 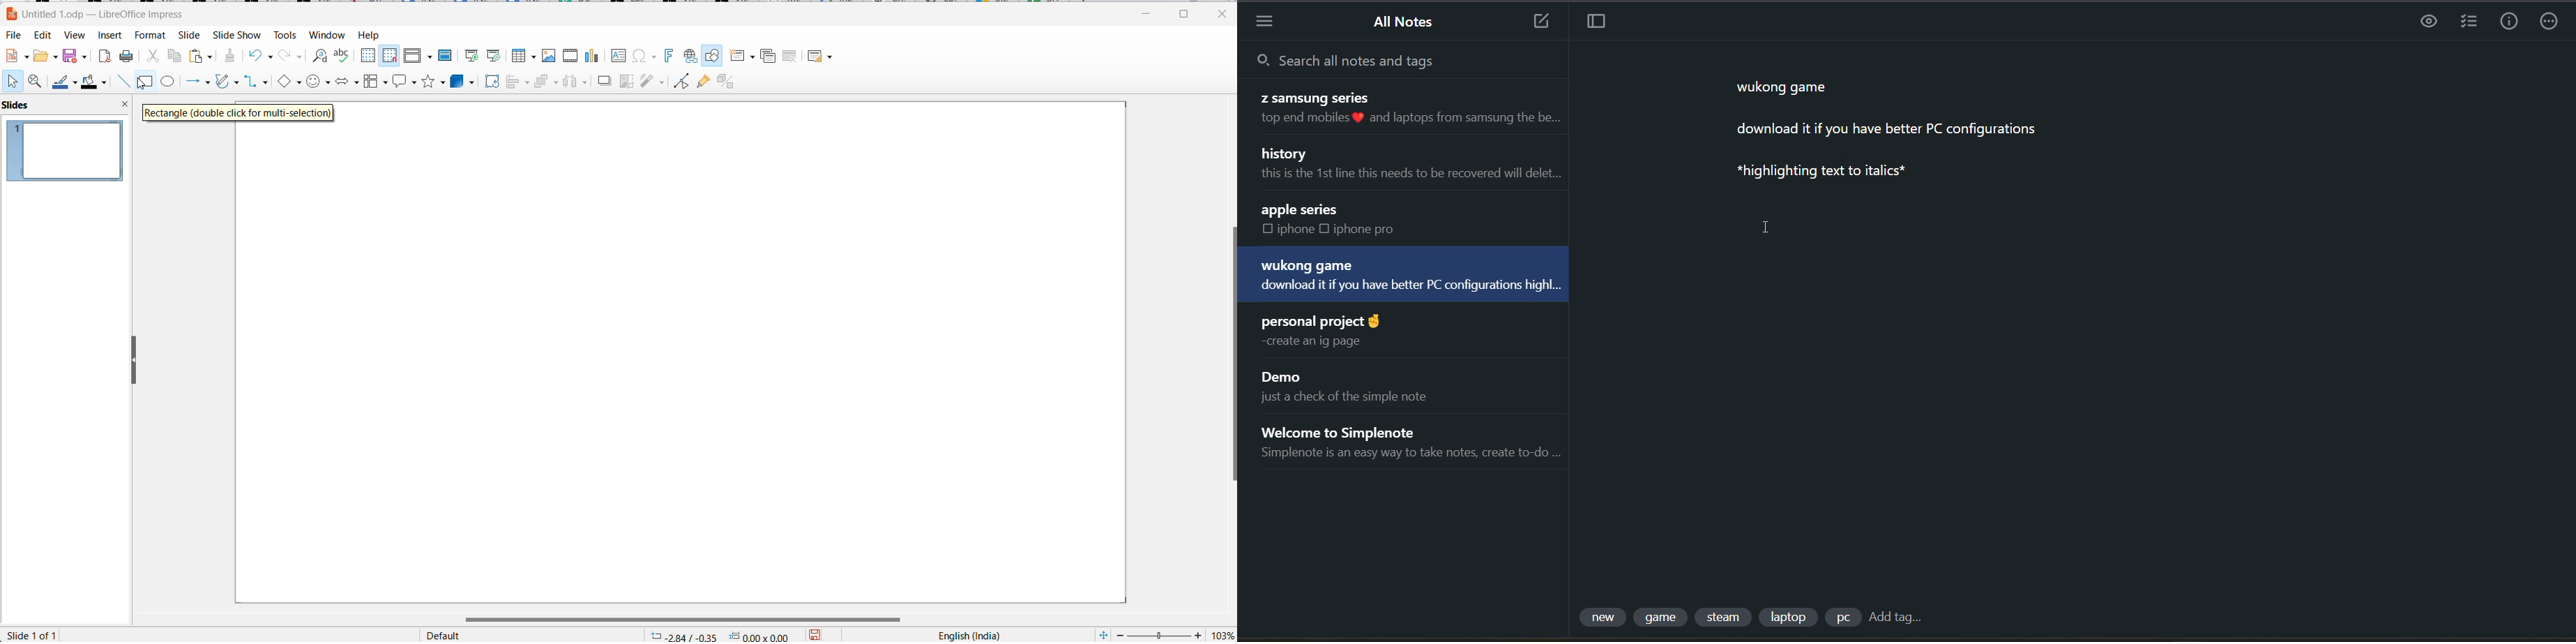 What do you see at coordinates (264, 56) in the screenshot?
I see `undo` at bounding box center [264, 56].